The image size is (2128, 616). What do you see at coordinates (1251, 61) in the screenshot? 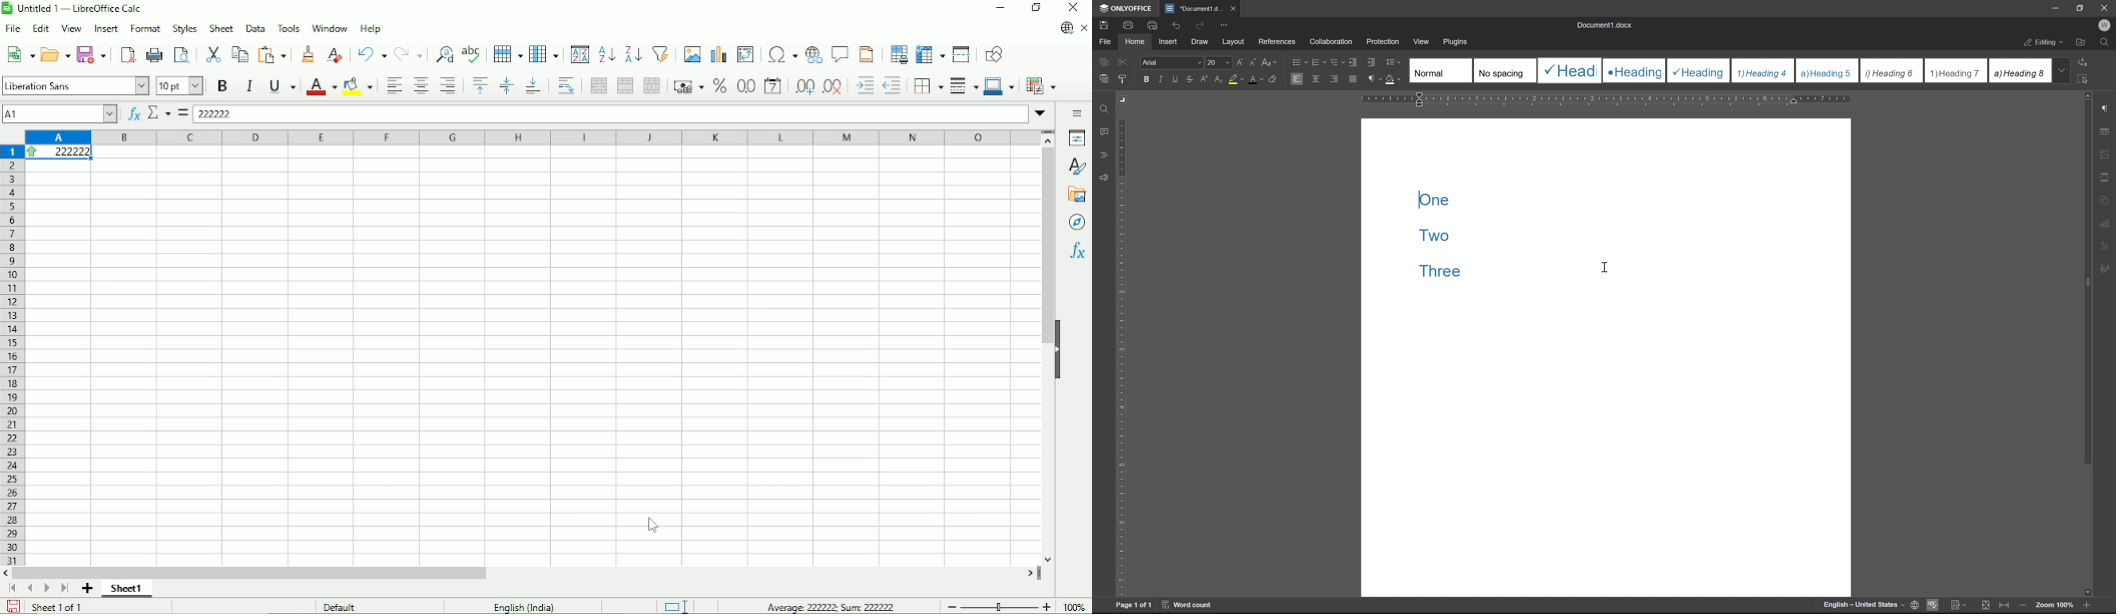
I see `decrement font case` at bounding box center [1251, 61].